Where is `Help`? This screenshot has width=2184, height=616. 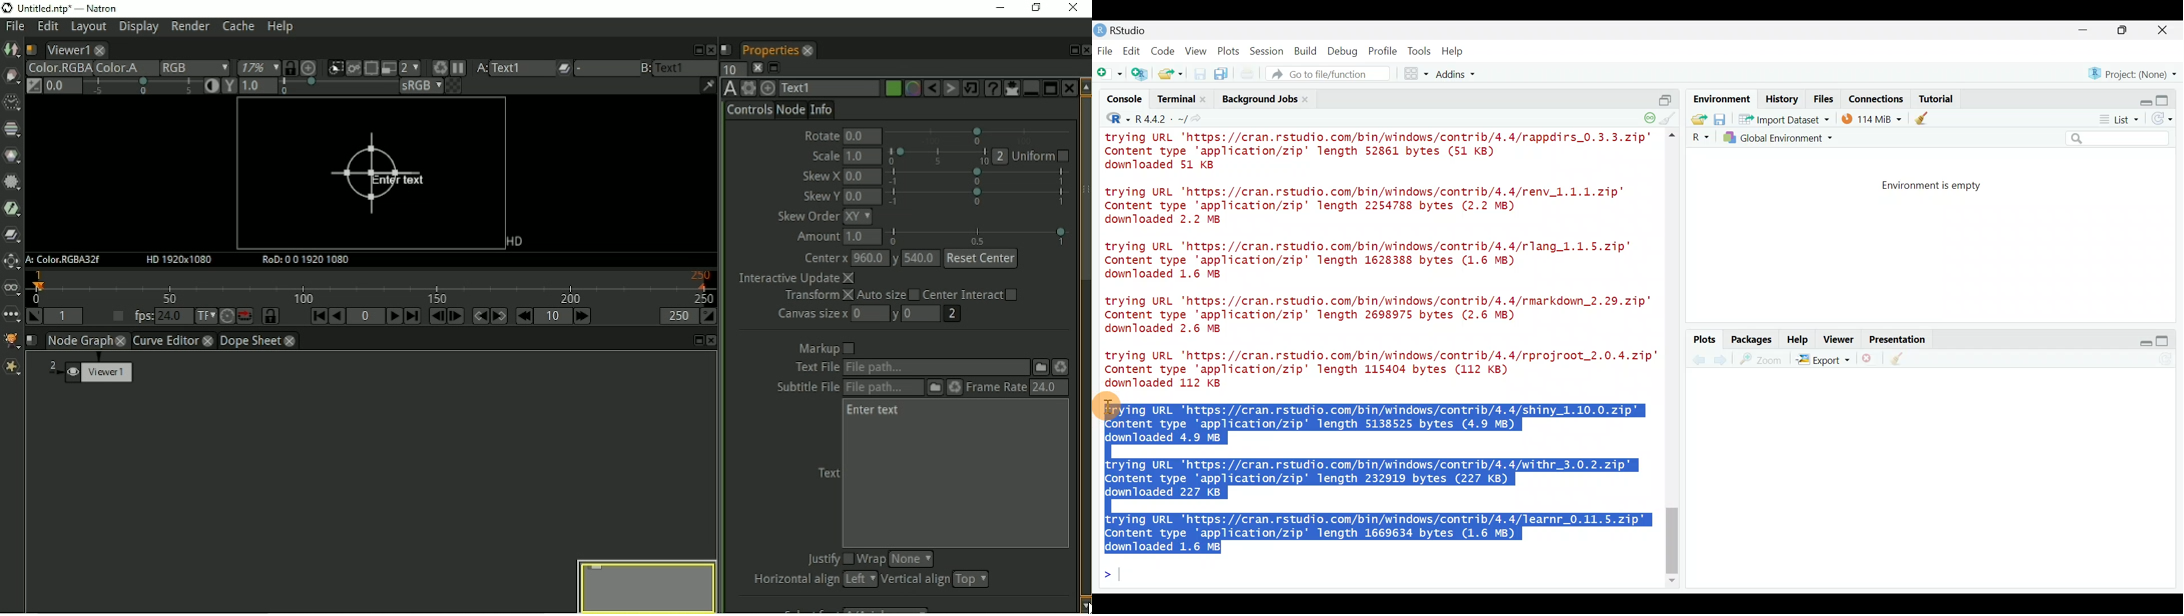 Help is located at coordinates (1799, 338).